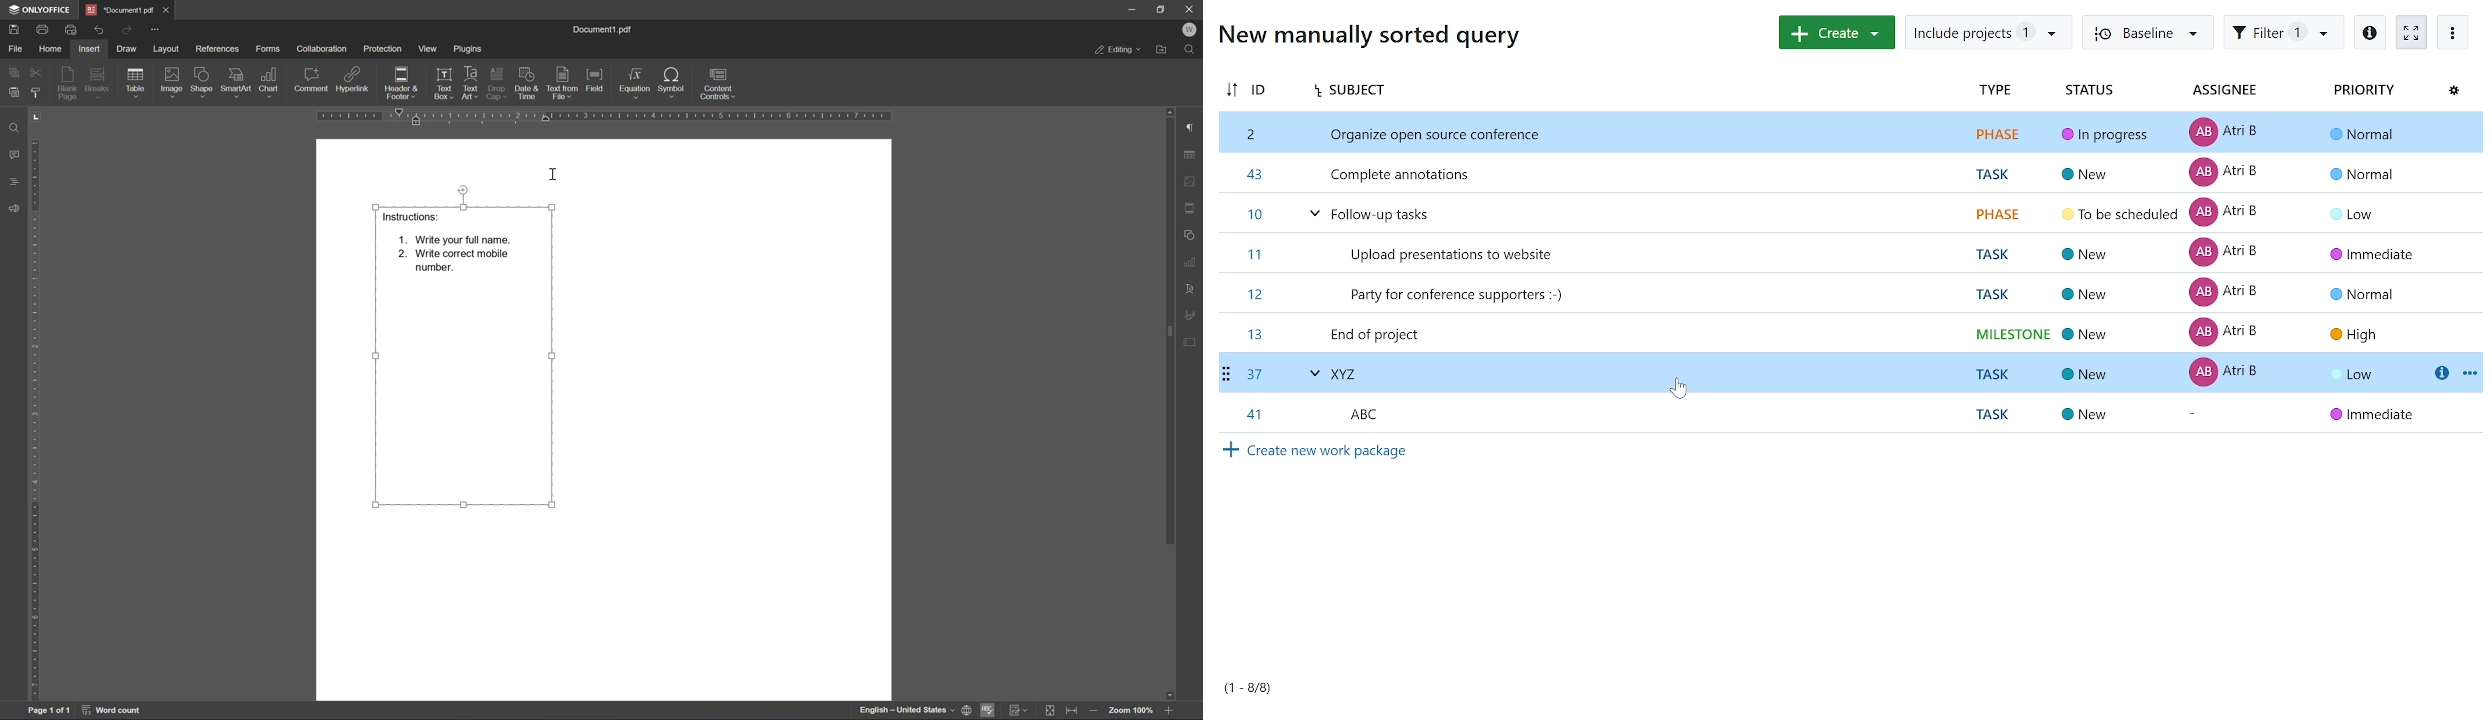 This screenshot has height=728, width=2492. Describe the element at coordinates (36, 72) in the screenshot. I see `cut` at that location.